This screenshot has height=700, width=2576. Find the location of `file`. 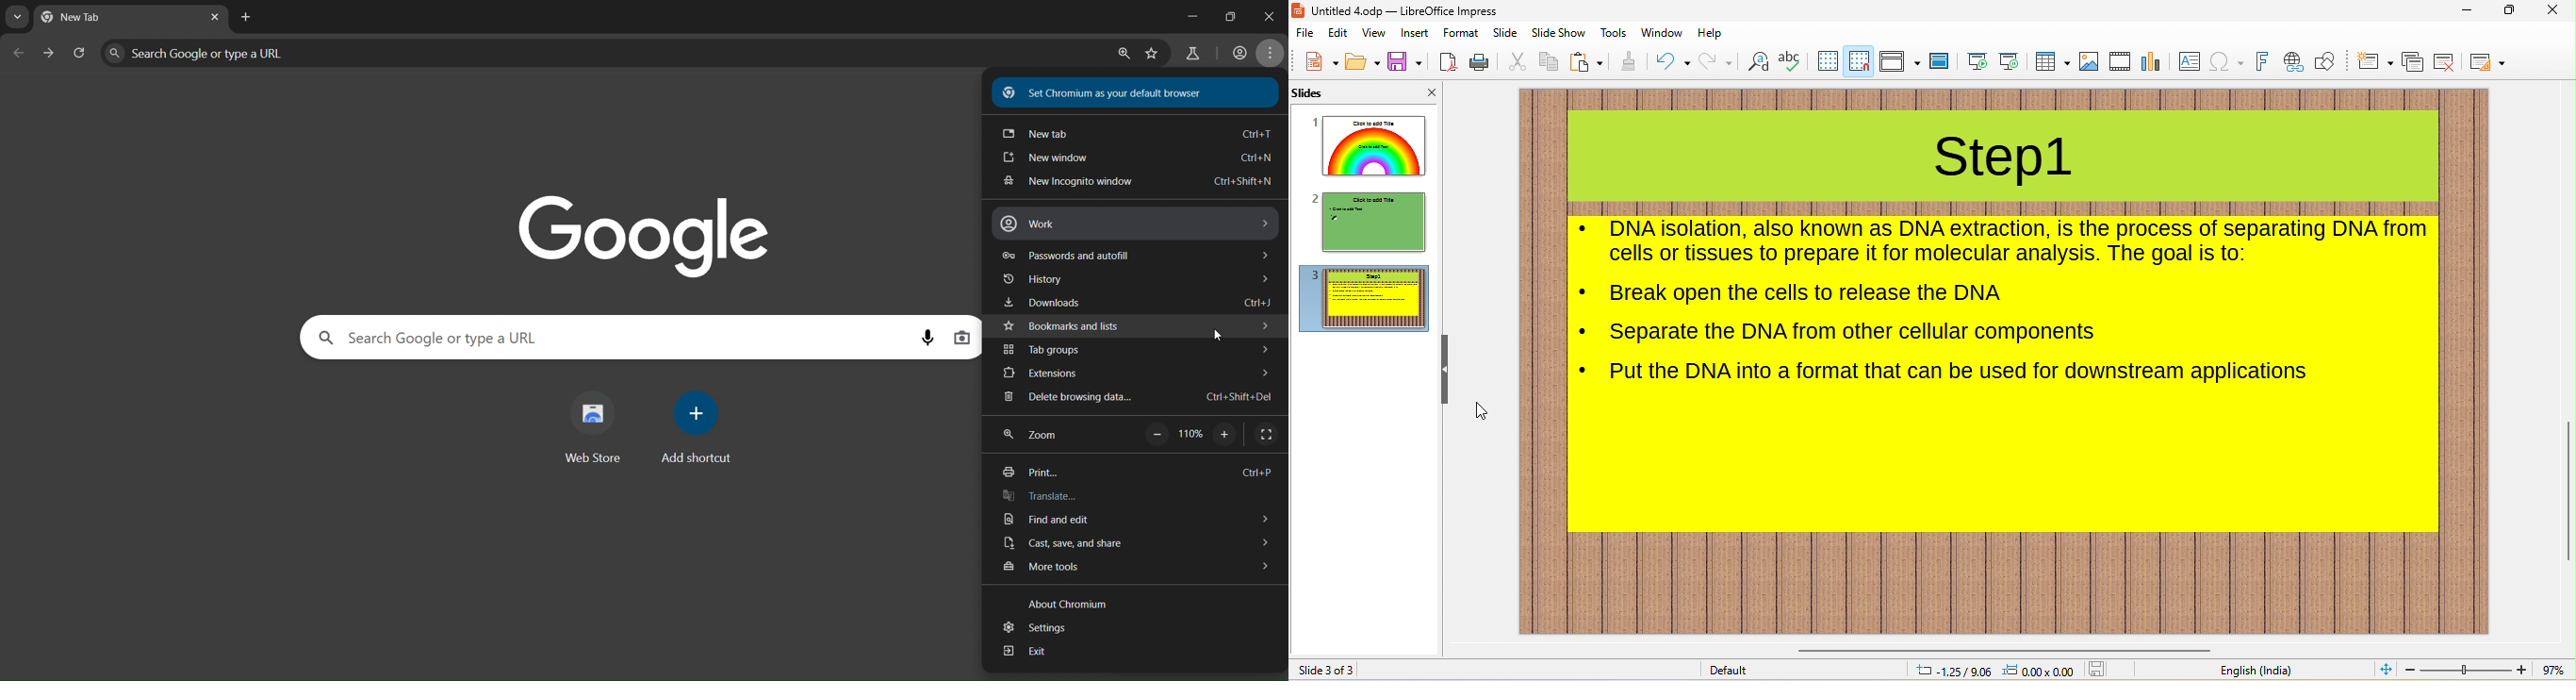

file is located at coordinates (1306, 34).